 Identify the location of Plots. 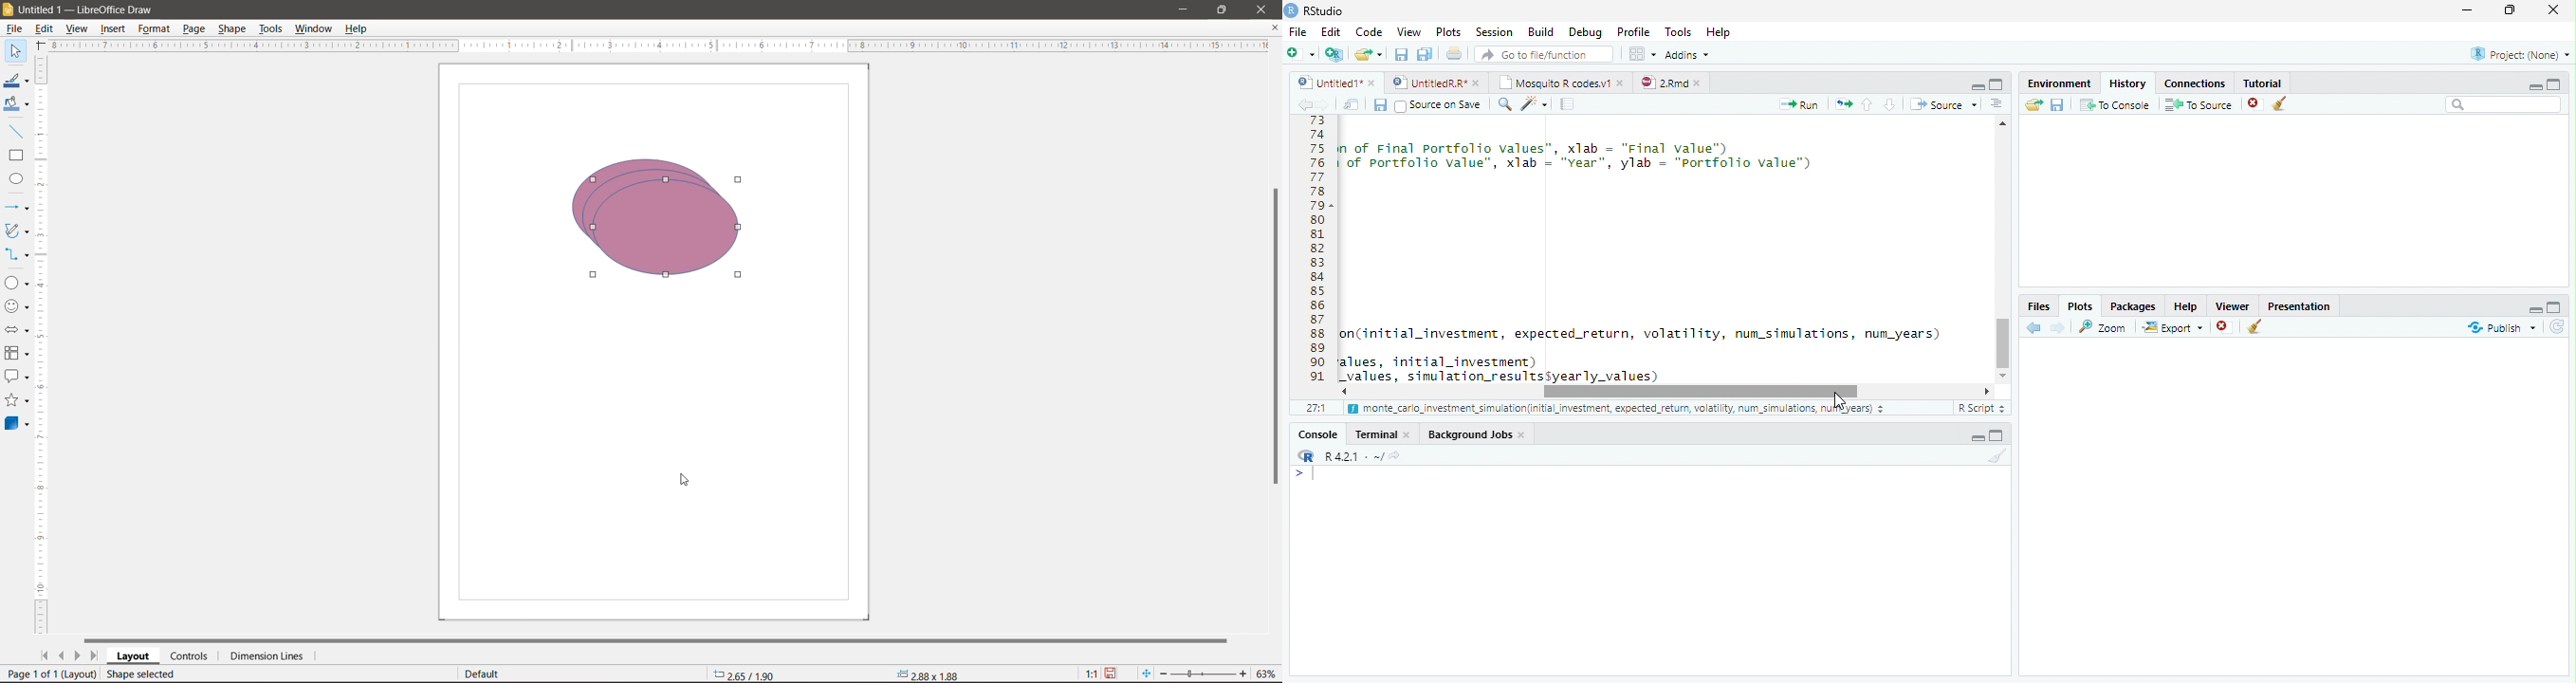
(2080, 305).